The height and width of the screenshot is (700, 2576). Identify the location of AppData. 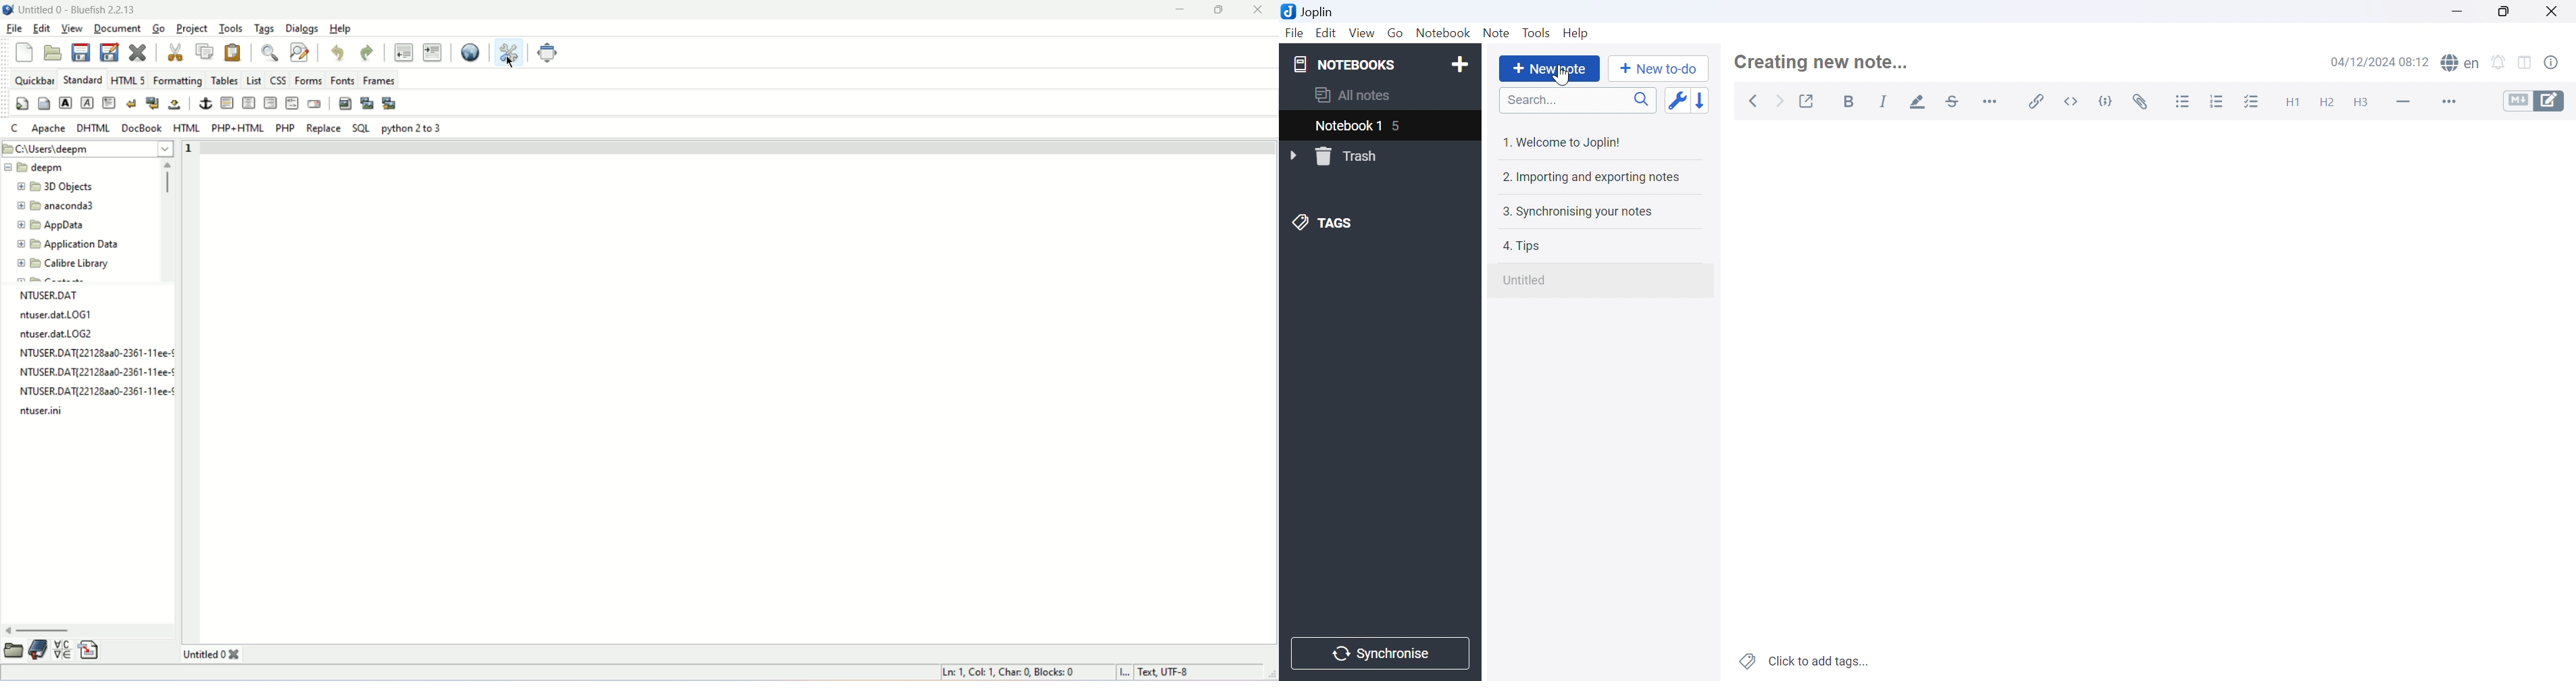
(71, 227).